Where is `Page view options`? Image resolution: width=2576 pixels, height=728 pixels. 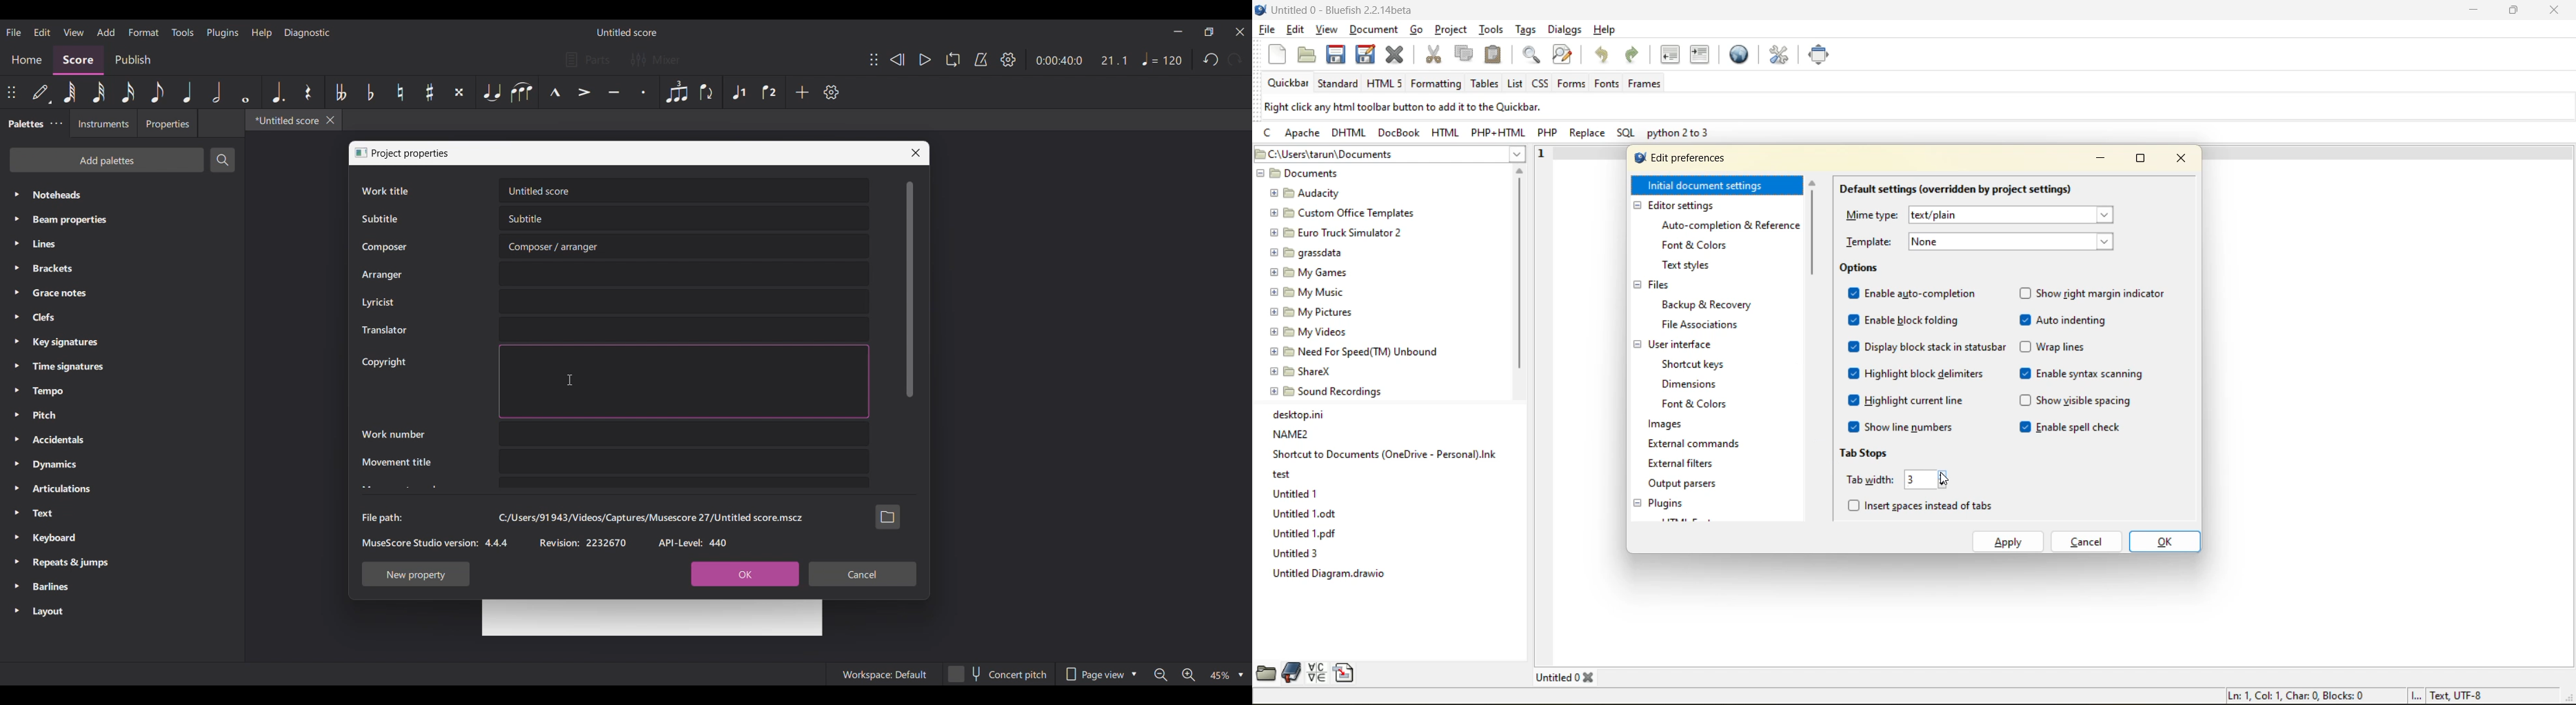
Page view options is located at coordinates (1099, 674).